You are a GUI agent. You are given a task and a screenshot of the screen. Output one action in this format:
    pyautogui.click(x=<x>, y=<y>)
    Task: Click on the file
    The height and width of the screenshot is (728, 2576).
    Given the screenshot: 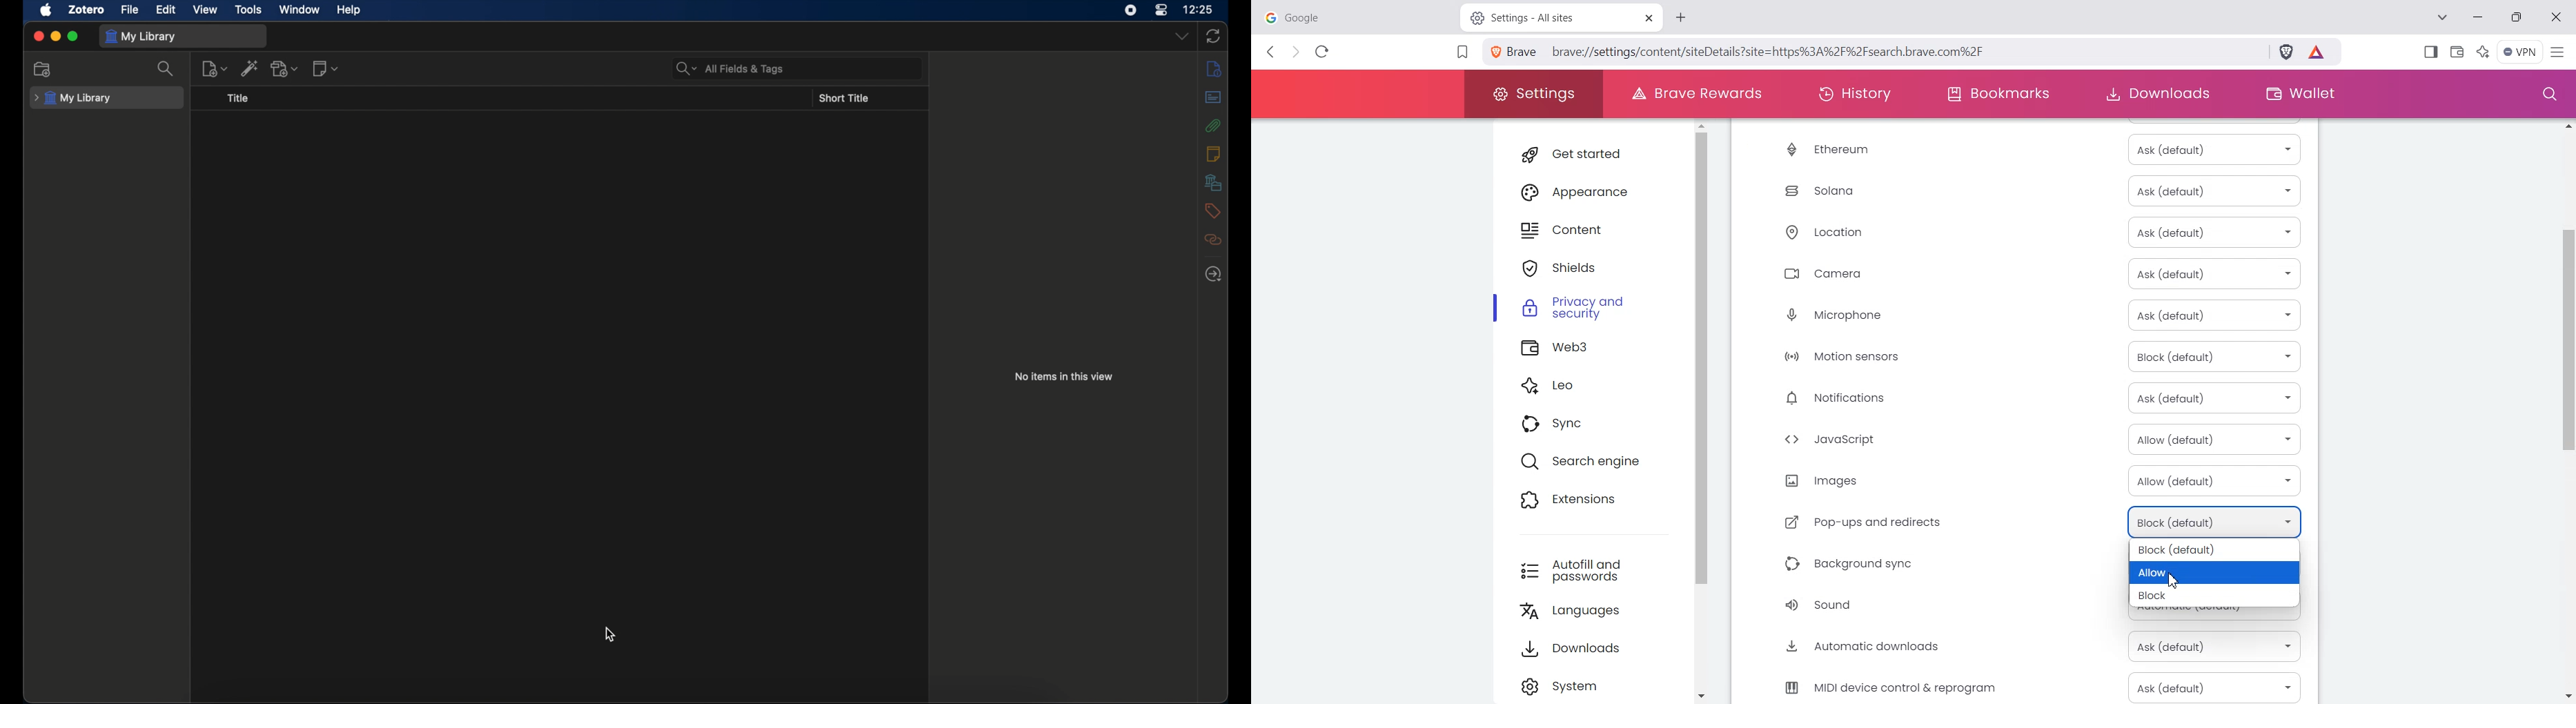 What is the action you would take?
    pyautogui.click(x=130, y=9)
    